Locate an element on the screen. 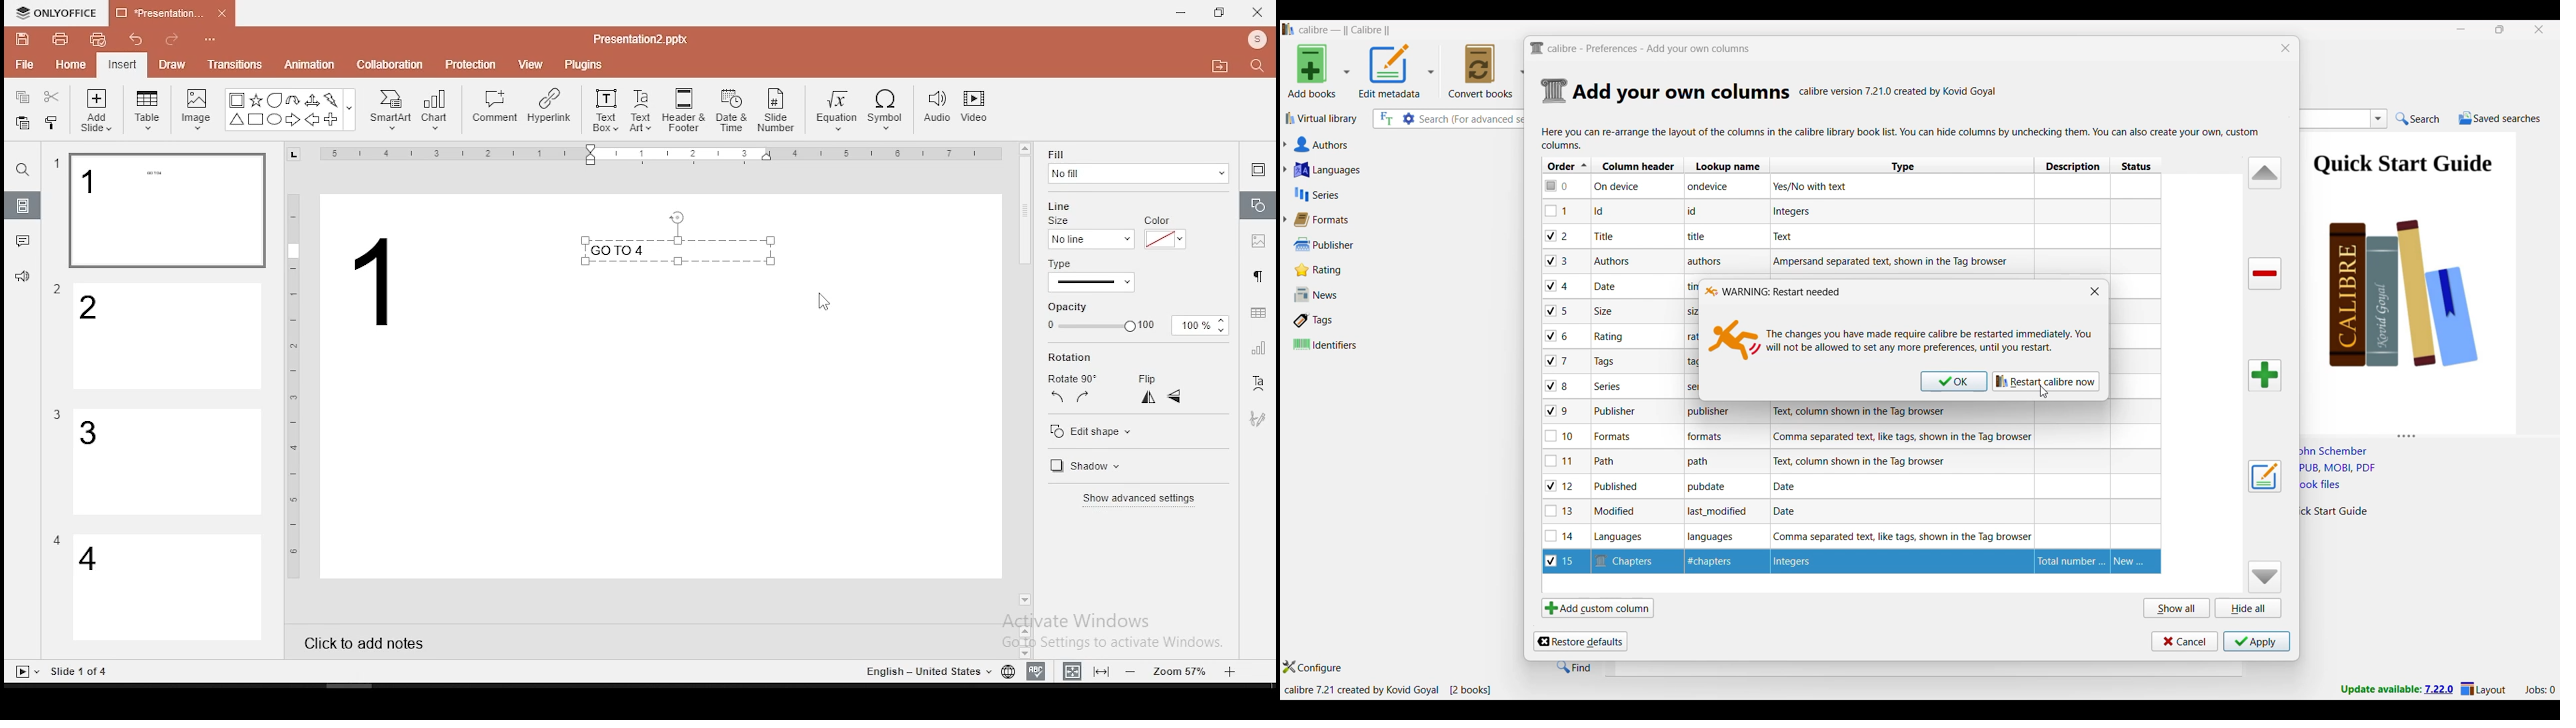 Image resolution: width=2576 pixels, height=728 pixels. slide 3 is located at coordinates (165, 462).